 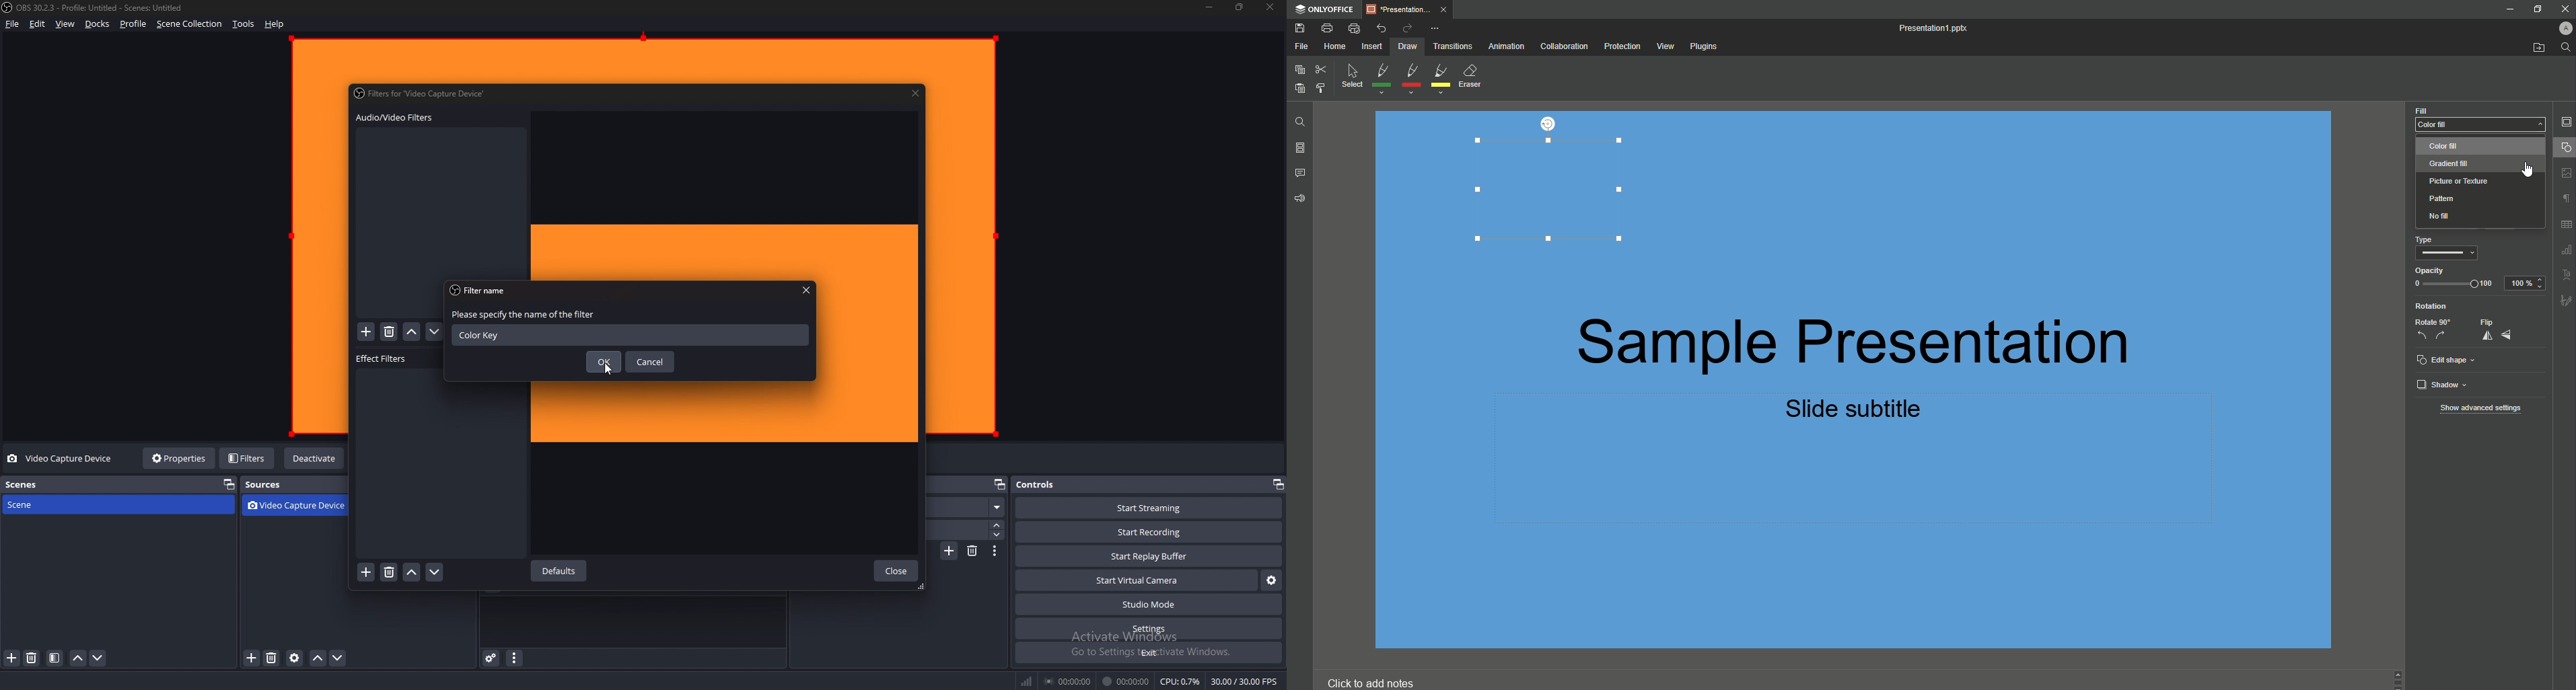 I want to click on move filter down, so click(x=435, y=332).